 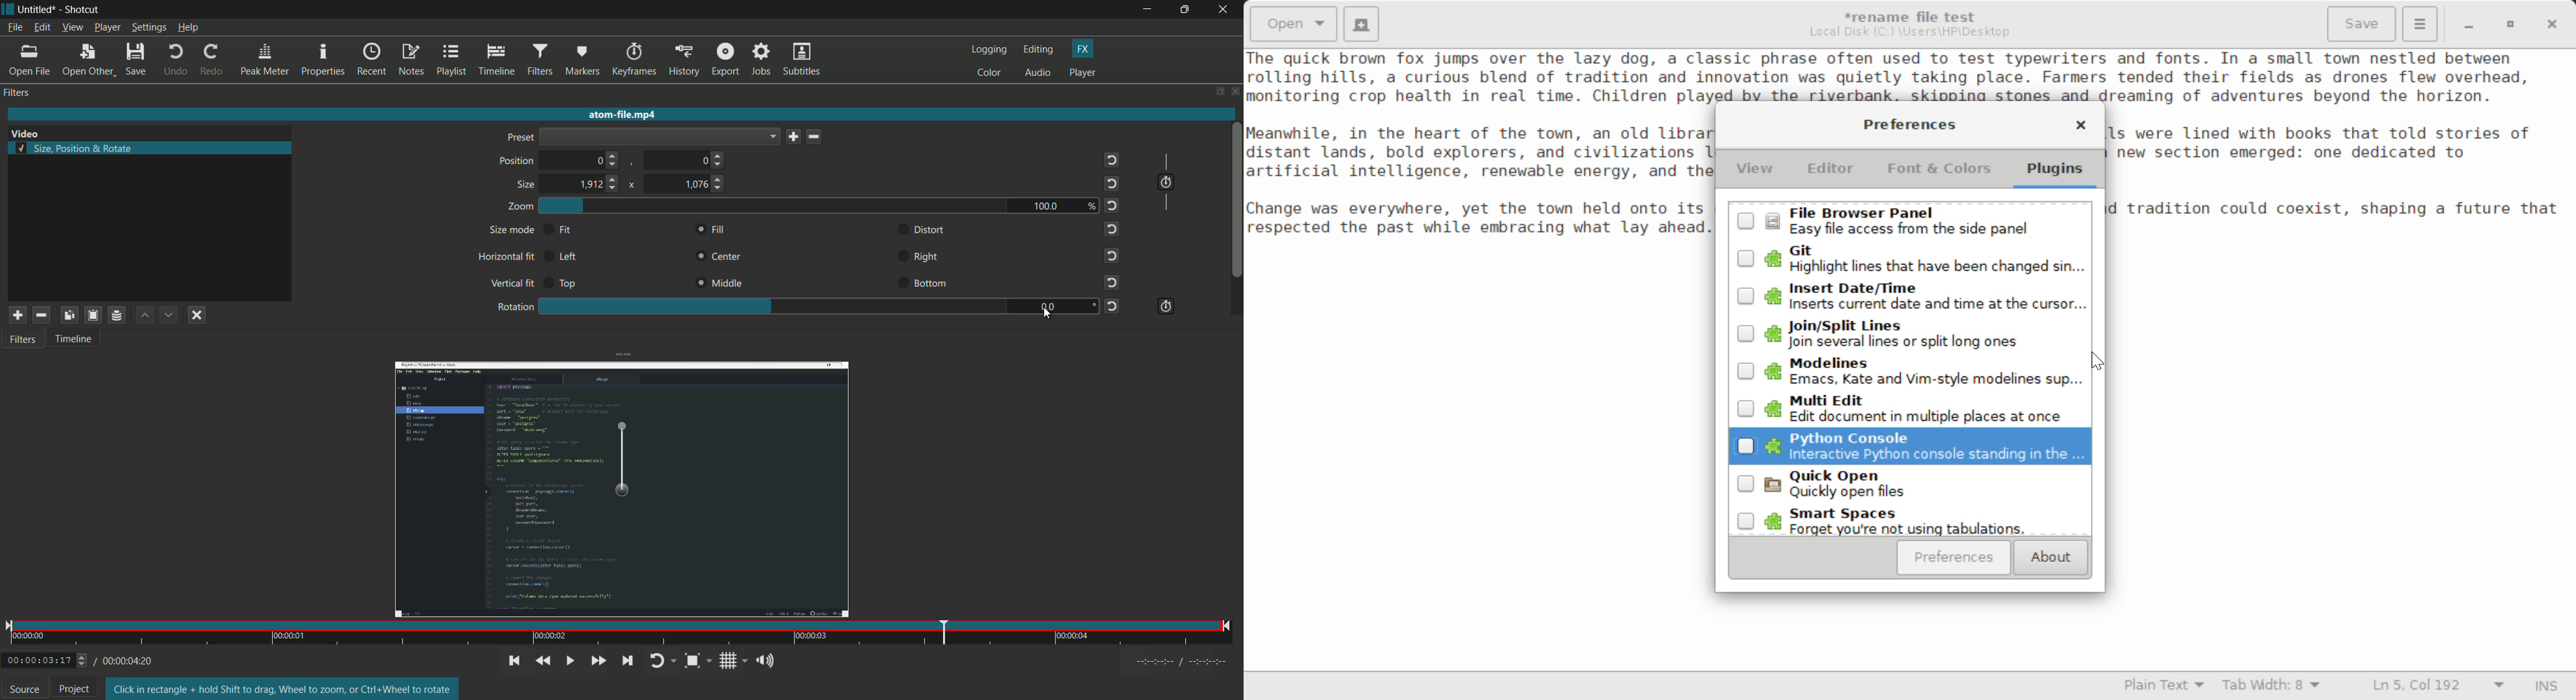 What do you see at coordinates (793, 137) in the screenshot?
I see `save` at bounding box center [793, 137].